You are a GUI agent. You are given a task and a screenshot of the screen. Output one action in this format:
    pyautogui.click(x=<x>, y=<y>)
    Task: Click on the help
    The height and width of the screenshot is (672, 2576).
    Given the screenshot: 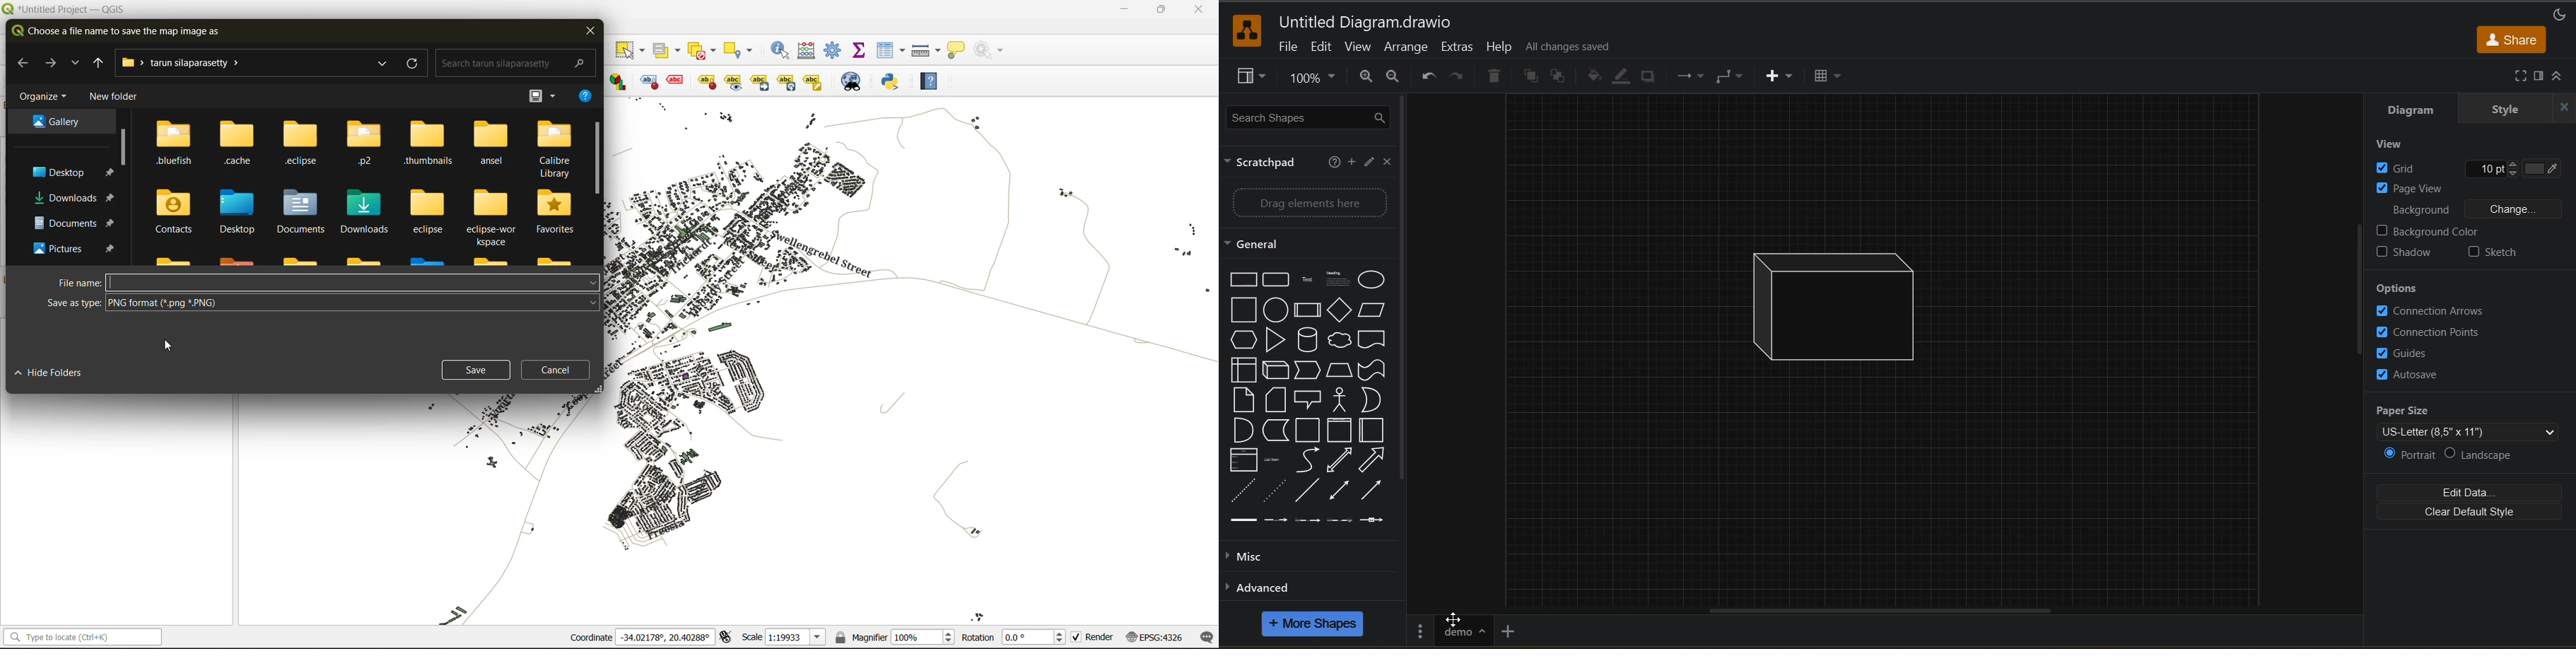 What is the action you would take?
    pyautogui.click(x=1337, y=163)
    